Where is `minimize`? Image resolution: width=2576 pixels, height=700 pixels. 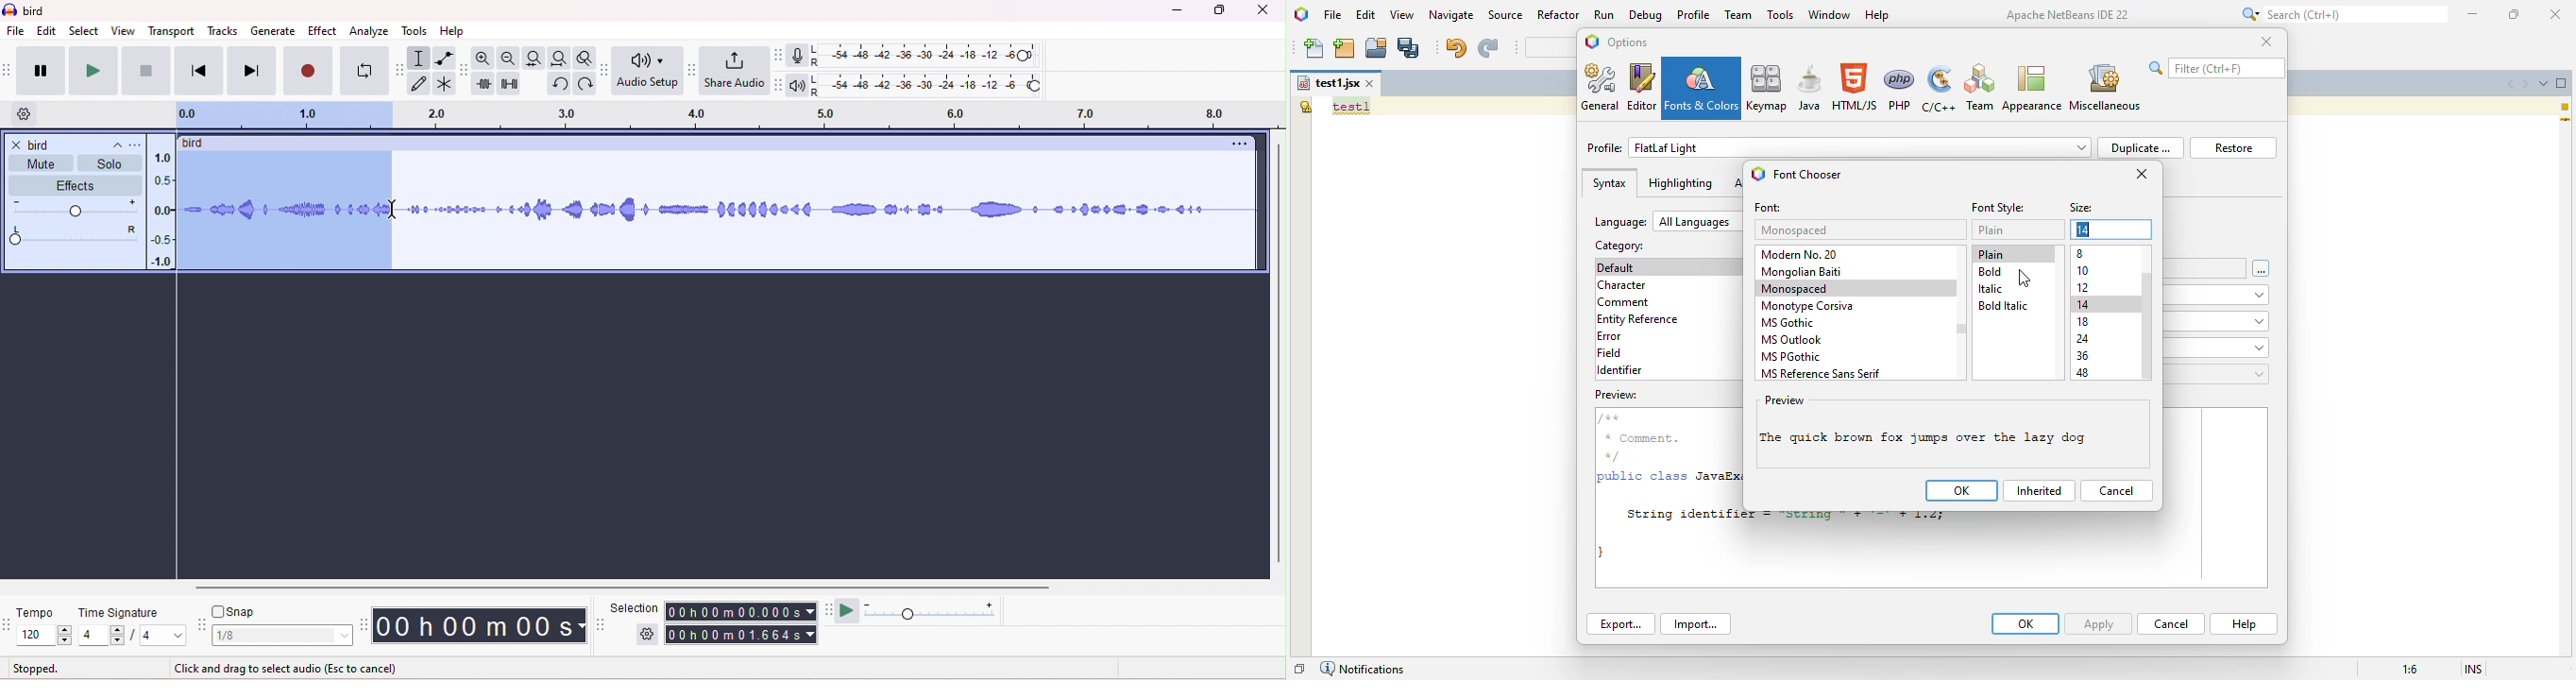
minimize is located at coordinates (1174, 12).